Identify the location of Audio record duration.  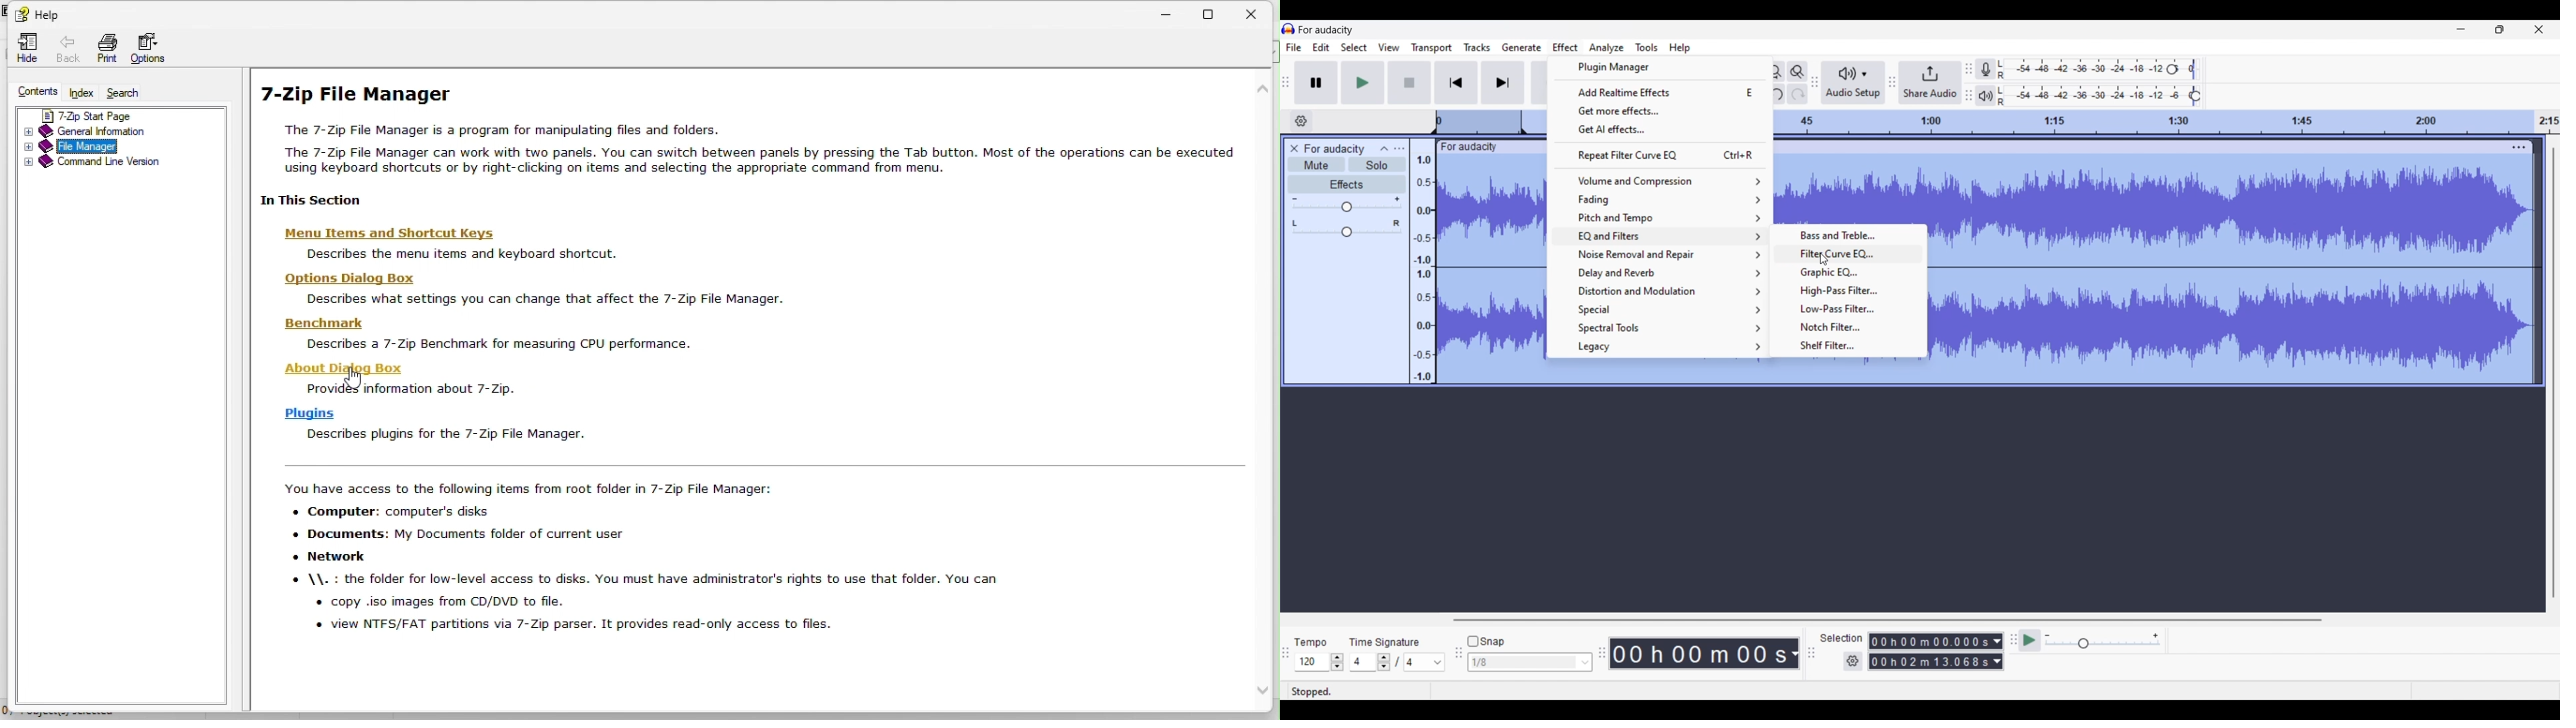
(1795, 654).